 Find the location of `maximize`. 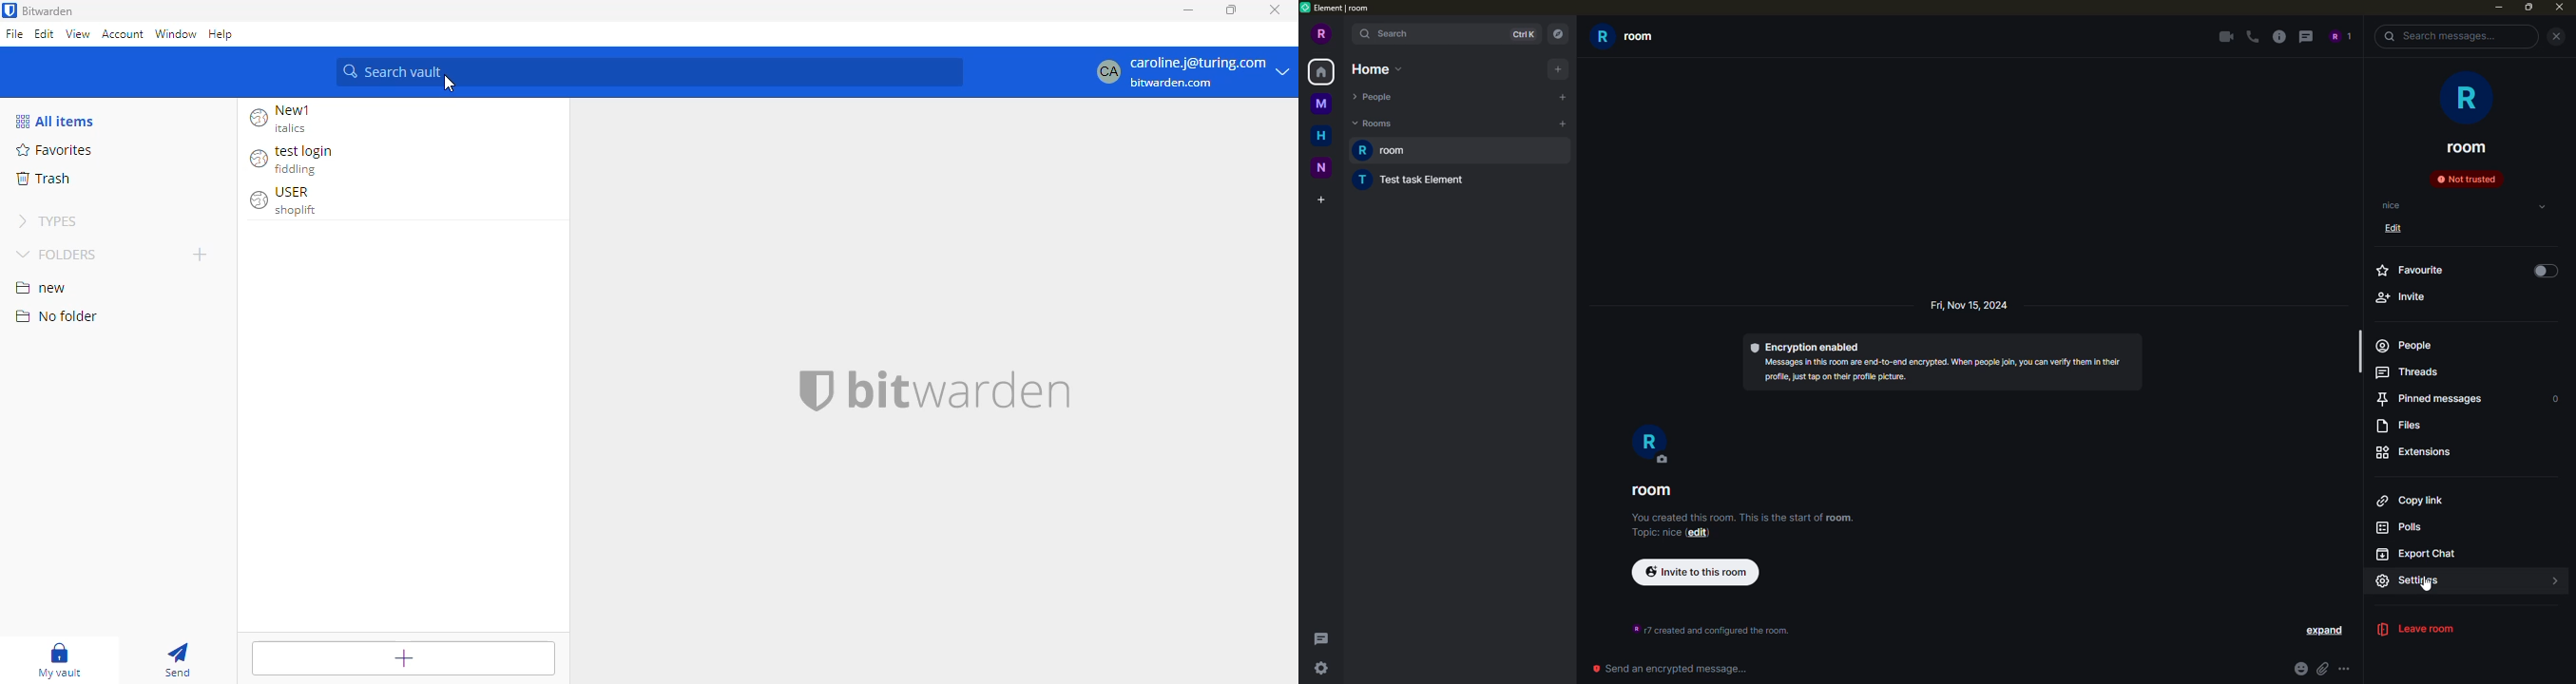

maximize is located at coordinates (1232, 10).